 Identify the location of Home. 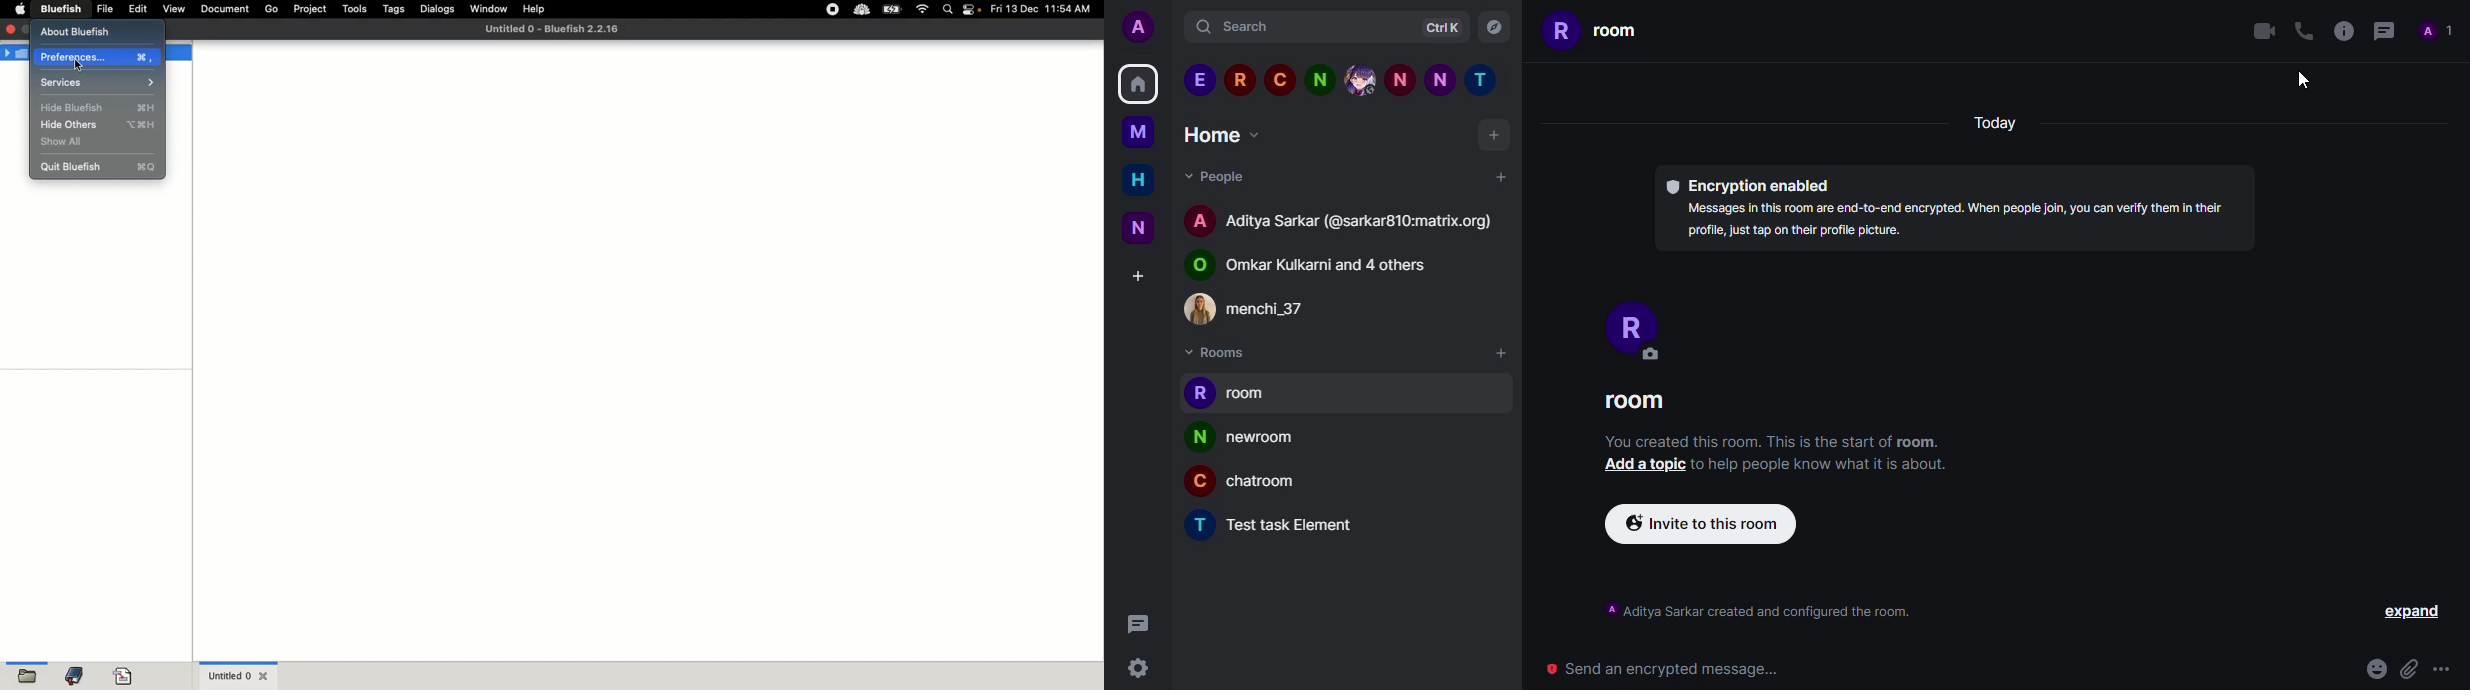
(1143, 83).